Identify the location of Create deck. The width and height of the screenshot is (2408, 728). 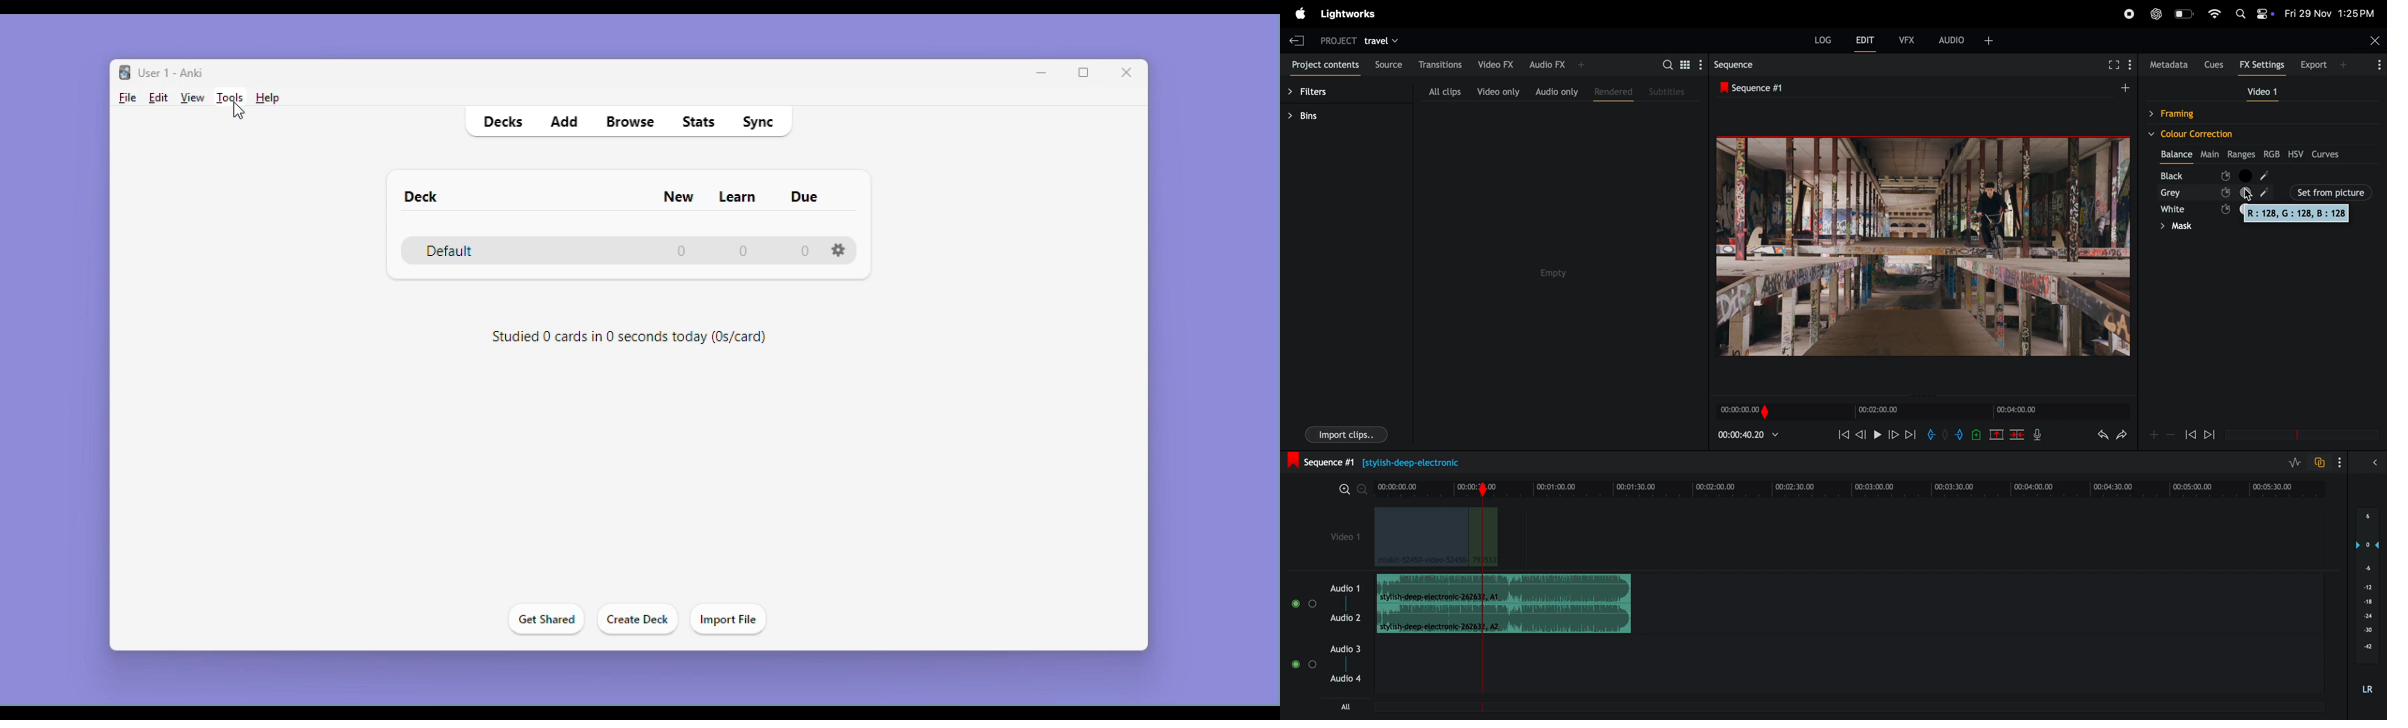
(637, 621).